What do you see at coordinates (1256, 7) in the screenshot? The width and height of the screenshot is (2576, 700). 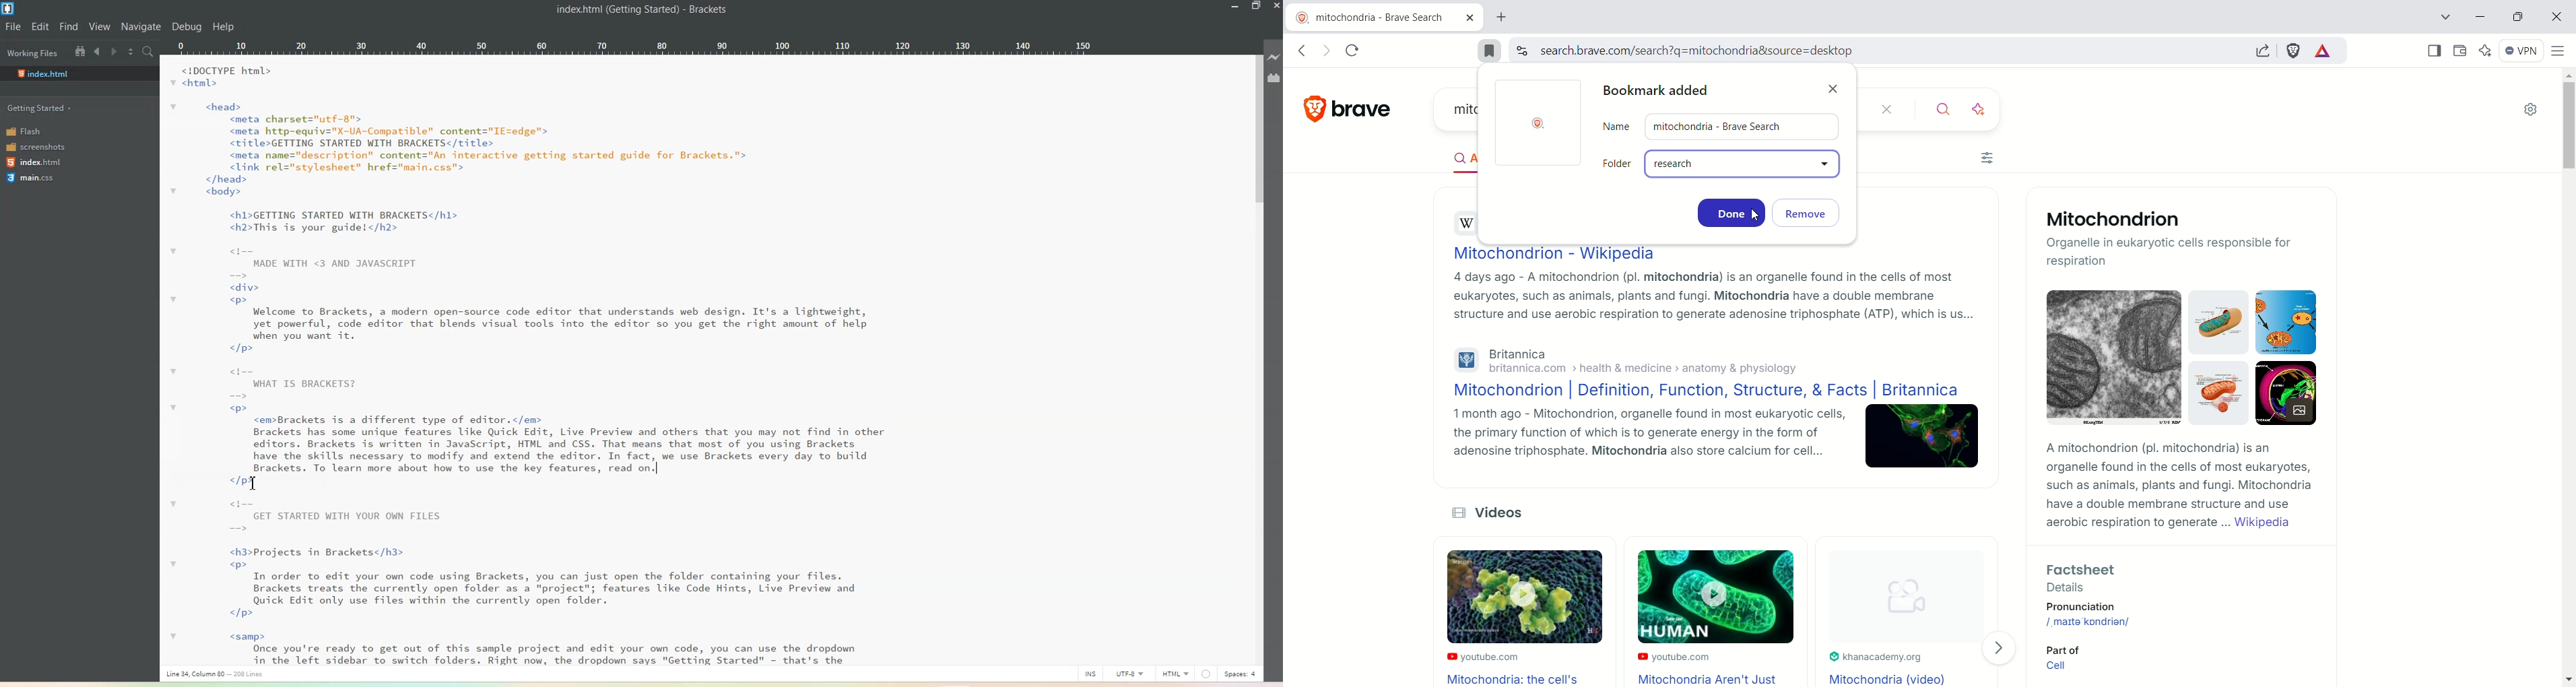 I see `Maximize` at bounding box center [1256, 7].